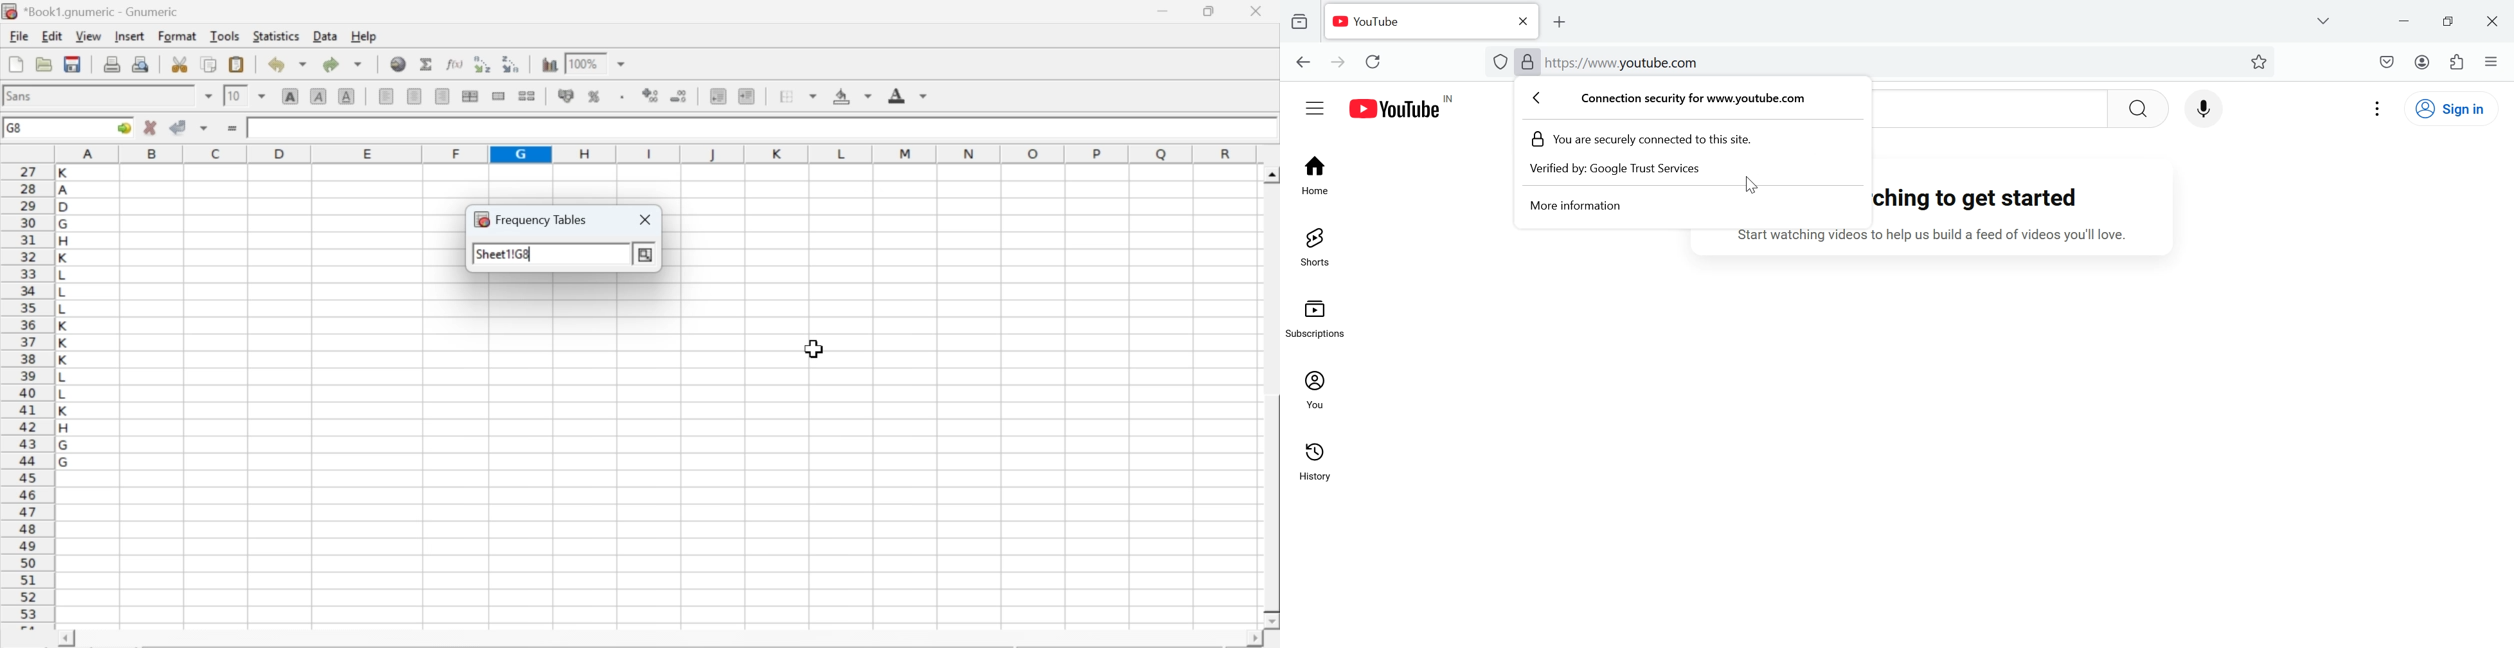 This screenshot has width=2520, height=672. What do you see at coordinates (1989, 109) in the screenshot?
I see `Search field` at bounding box center [1989, 109].